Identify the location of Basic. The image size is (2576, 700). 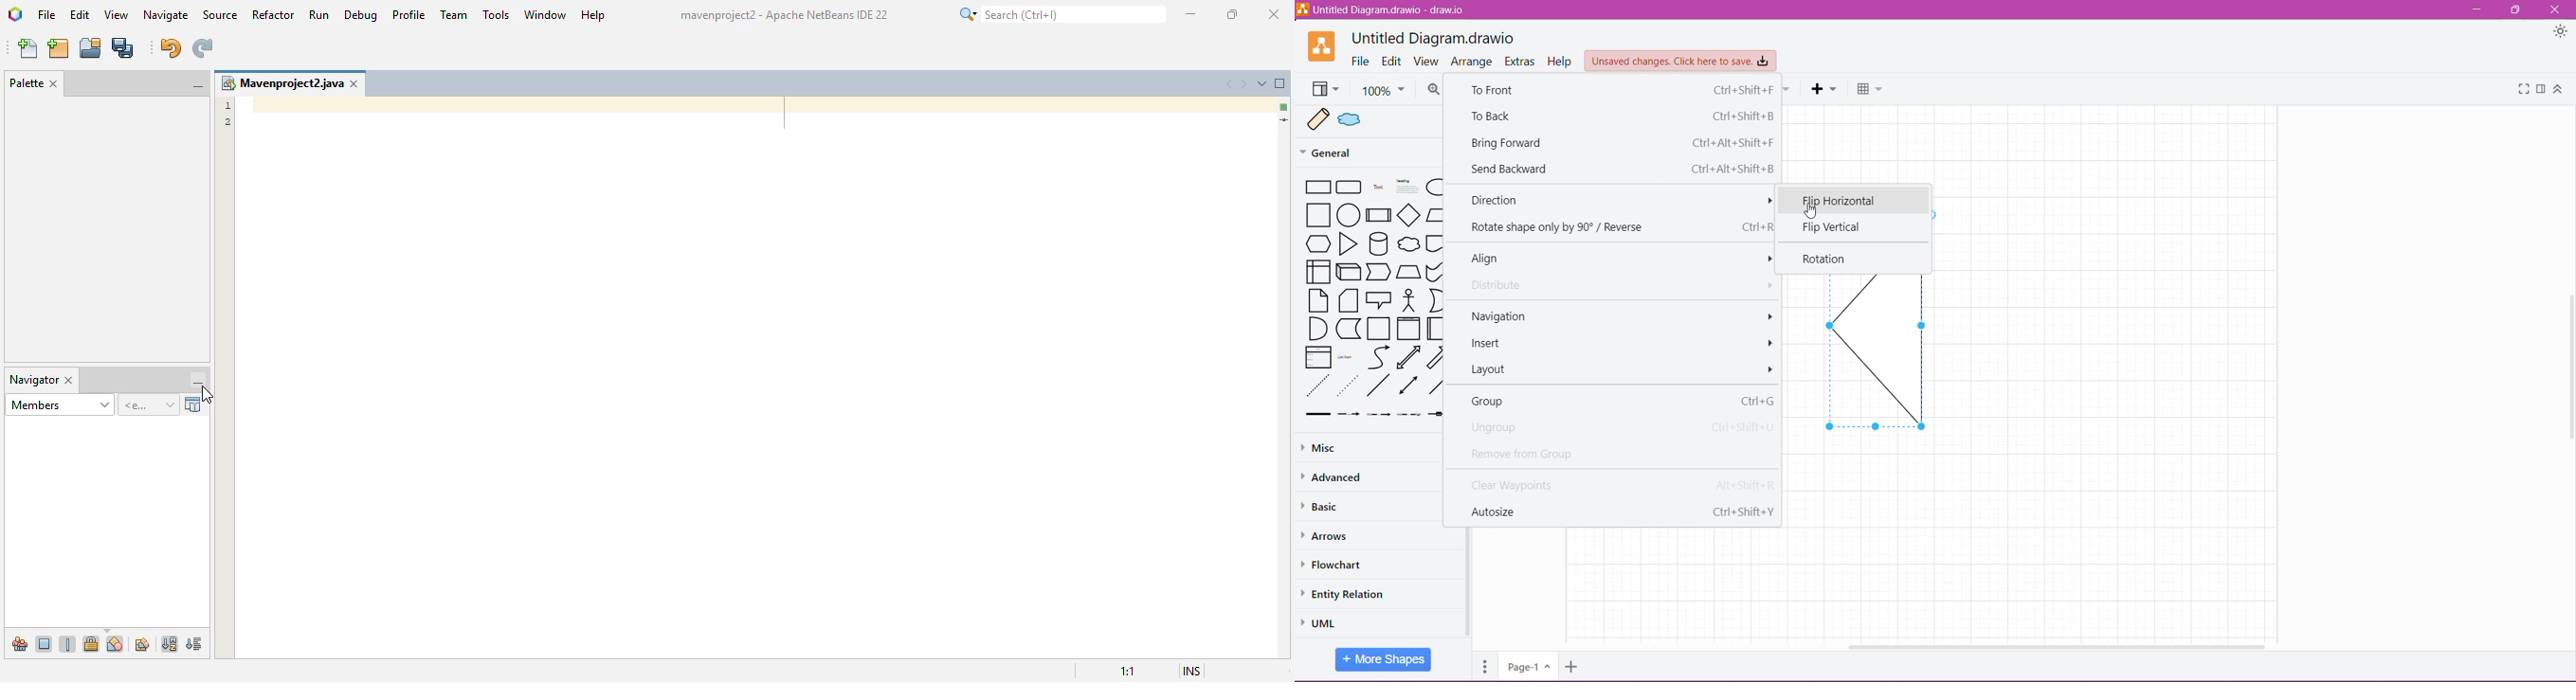
(1321, 508).